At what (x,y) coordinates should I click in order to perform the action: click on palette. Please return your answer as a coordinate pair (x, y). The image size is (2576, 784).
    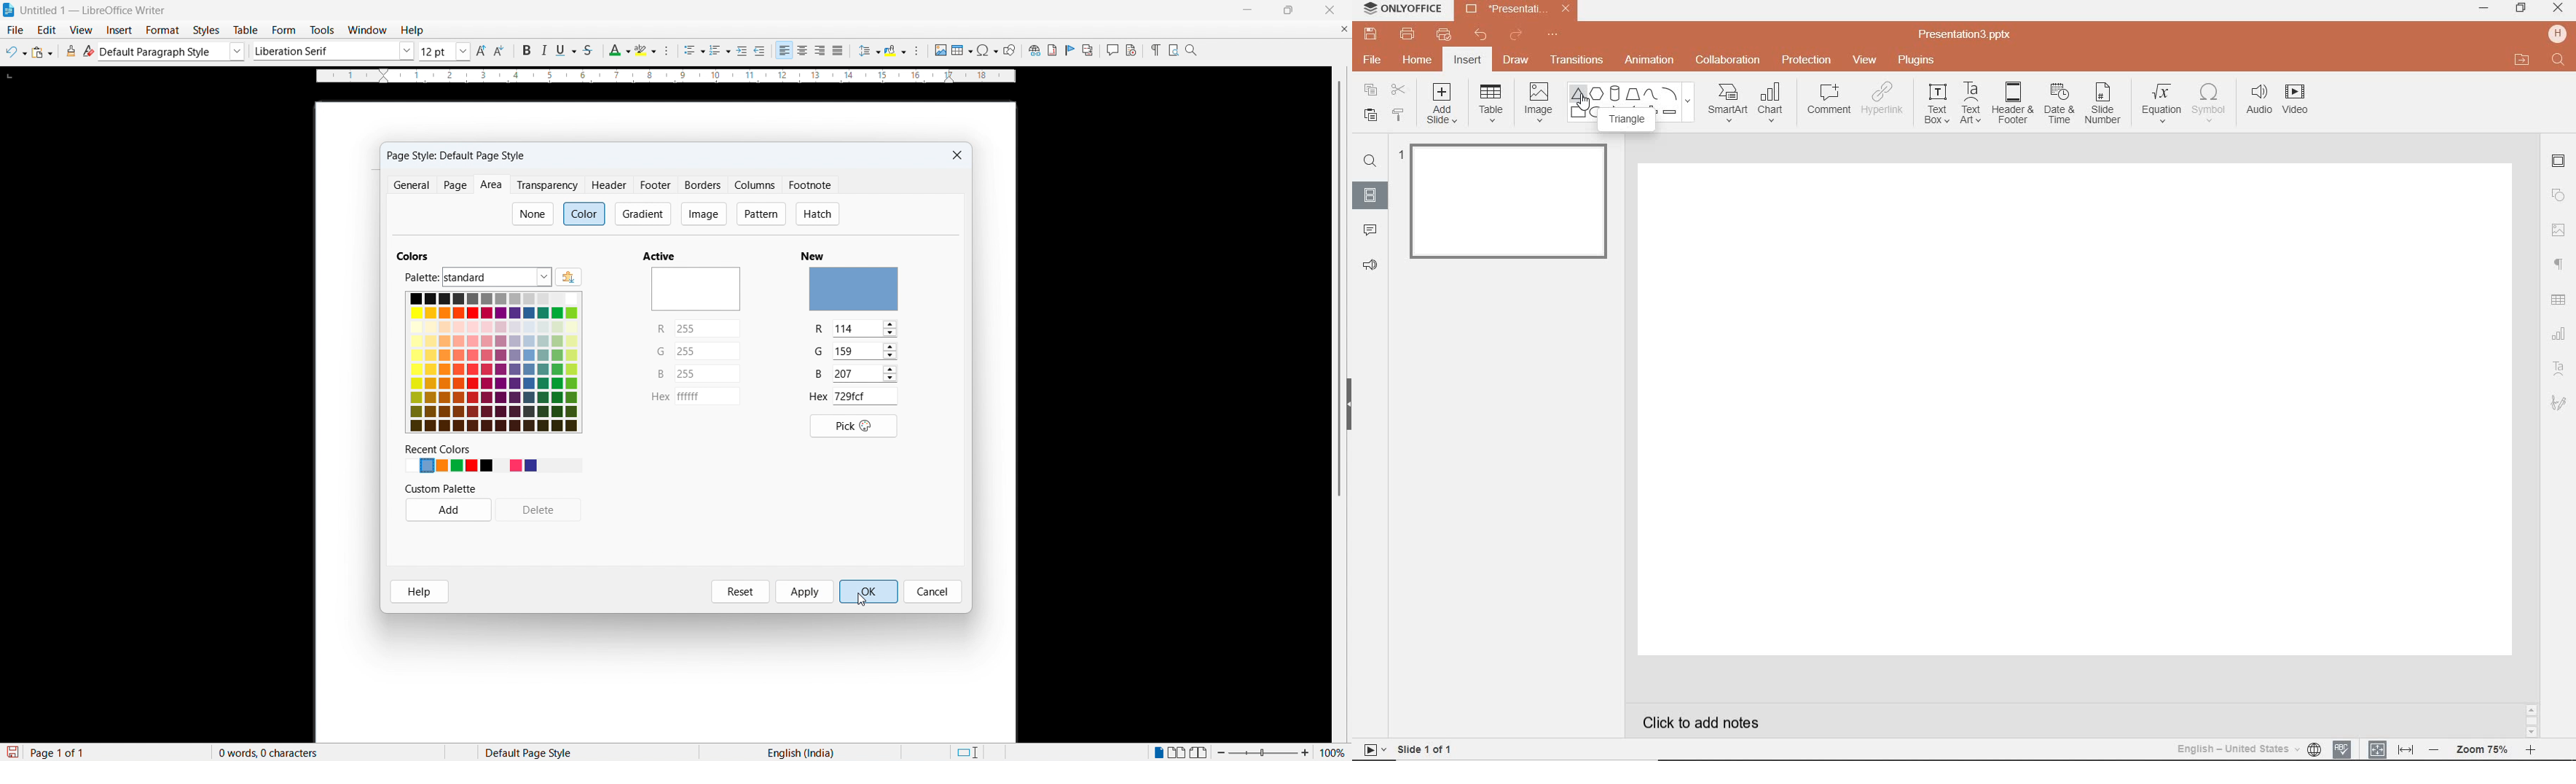
    Looking at the image, I should click on (421, 278).